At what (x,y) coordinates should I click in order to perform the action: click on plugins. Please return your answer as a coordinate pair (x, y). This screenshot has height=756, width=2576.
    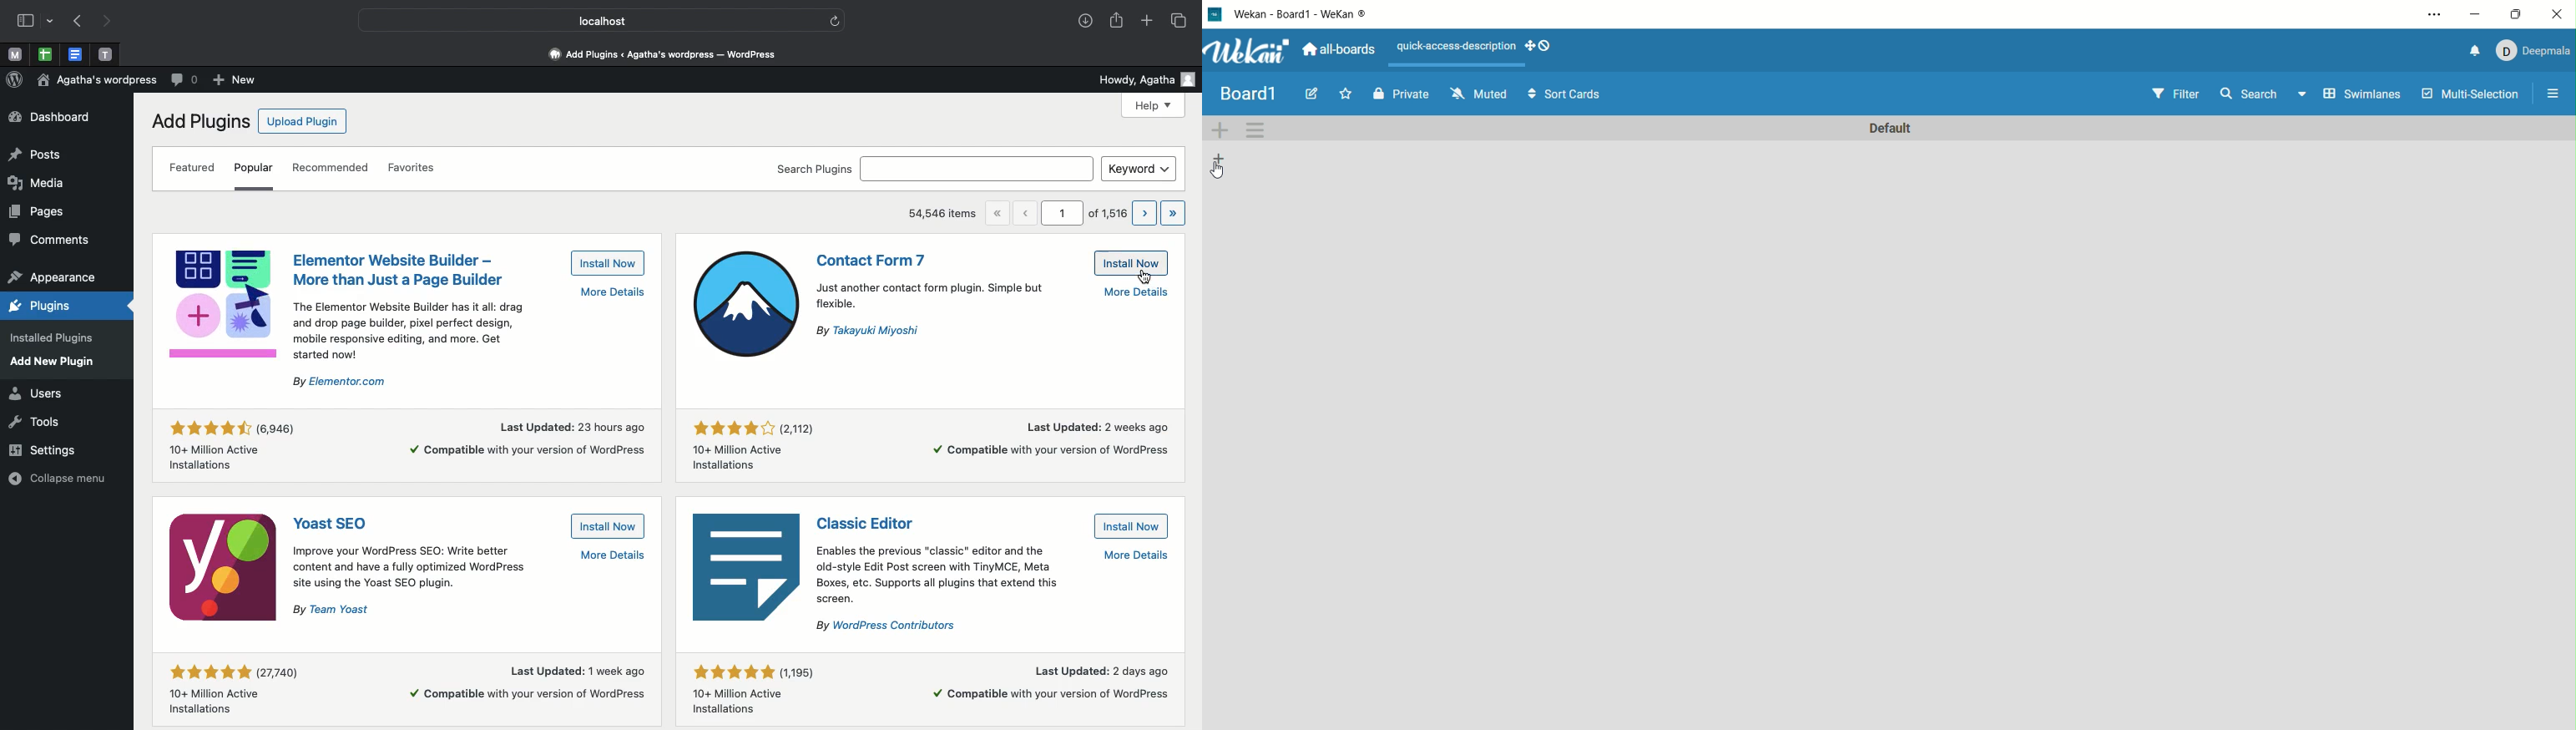
    Looking at the image, I should click on (44, 307).